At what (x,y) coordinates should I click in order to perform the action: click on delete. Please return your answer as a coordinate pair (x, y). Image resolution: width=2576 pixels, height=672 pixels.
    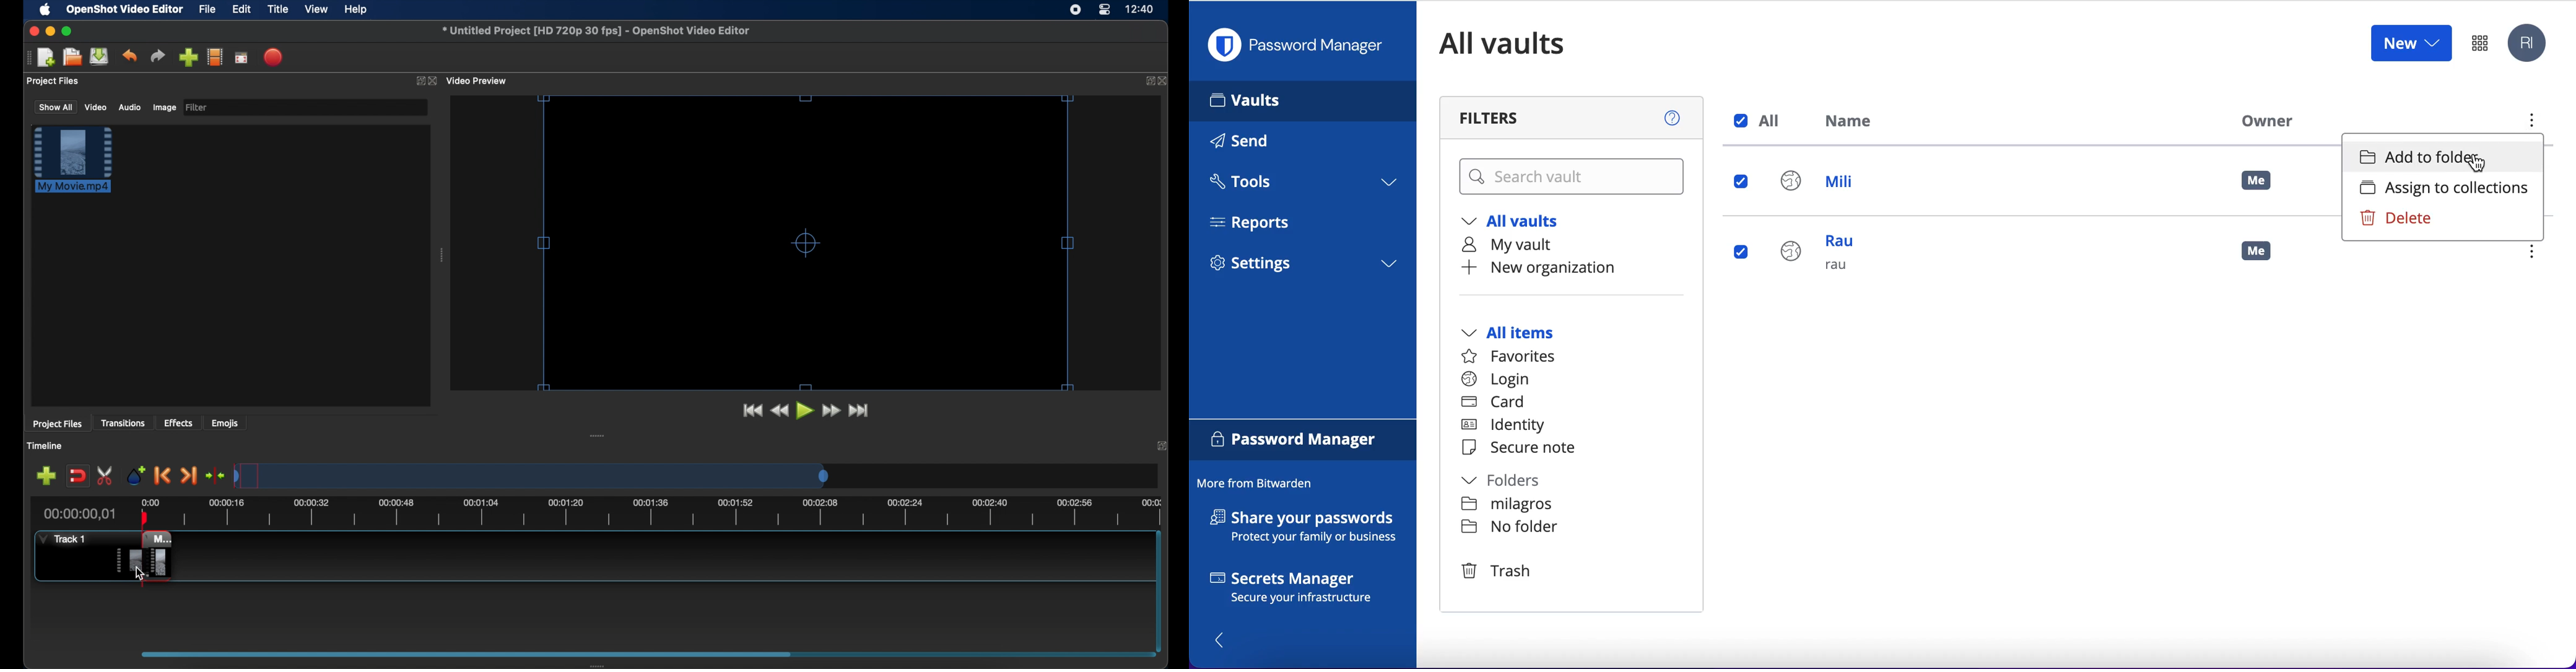
    Looking at the image, I should click on (2419, 218).